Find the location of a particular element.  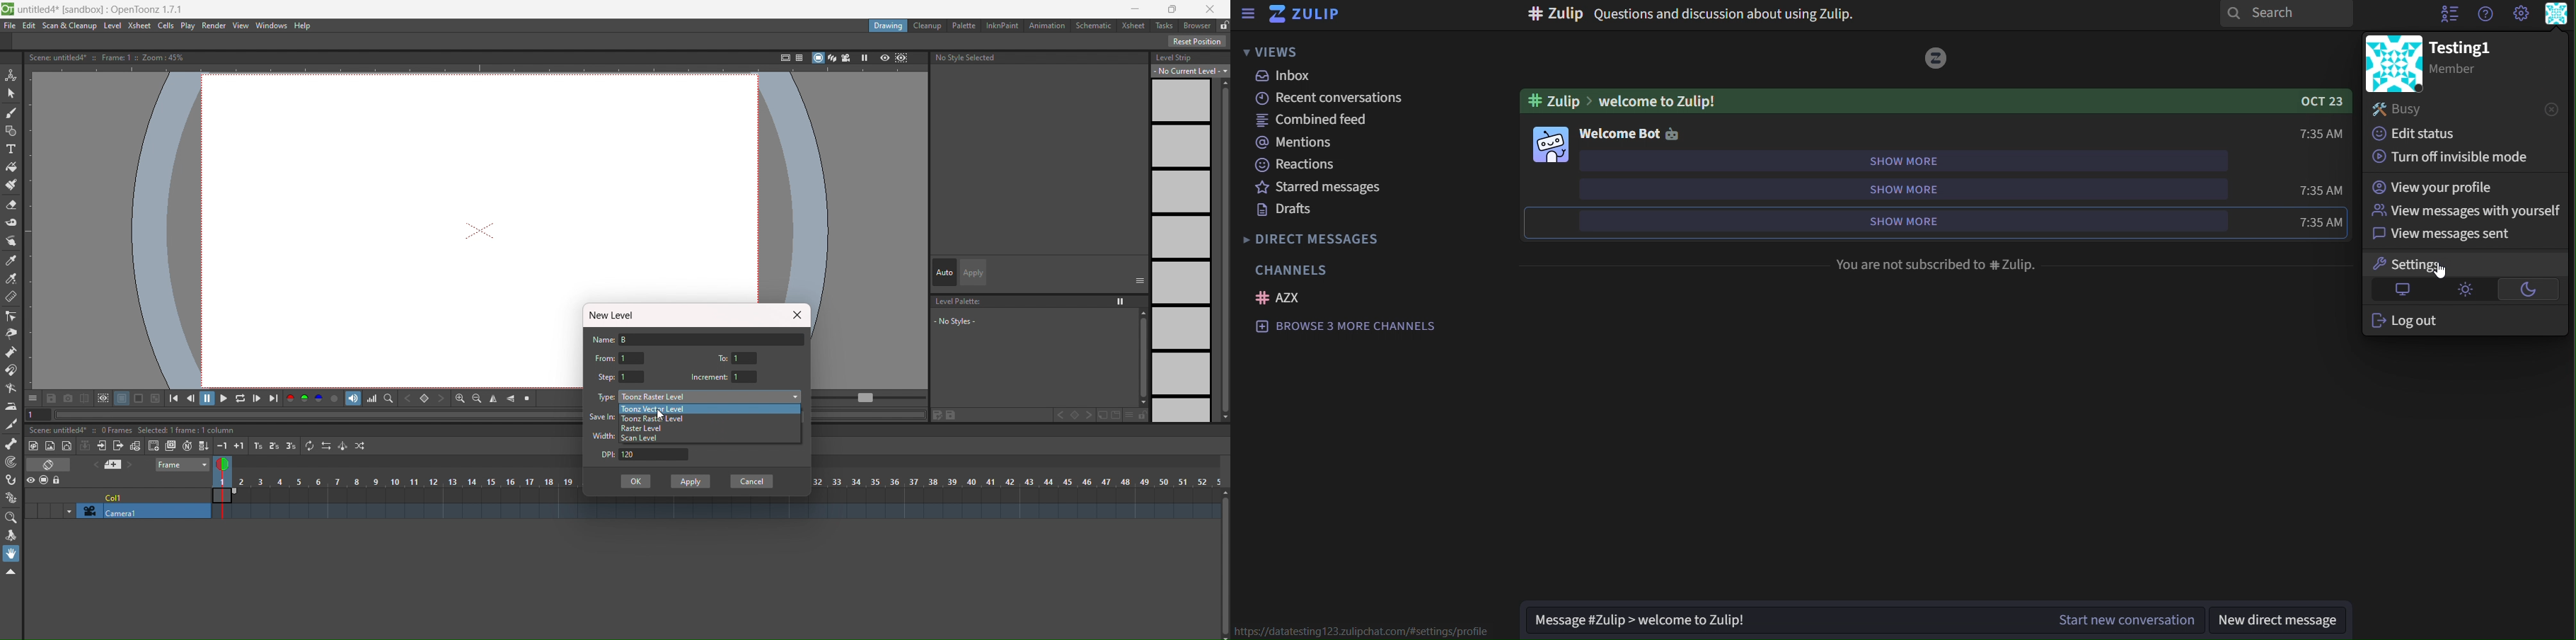

mentions is located at coordinates (1298, 143).